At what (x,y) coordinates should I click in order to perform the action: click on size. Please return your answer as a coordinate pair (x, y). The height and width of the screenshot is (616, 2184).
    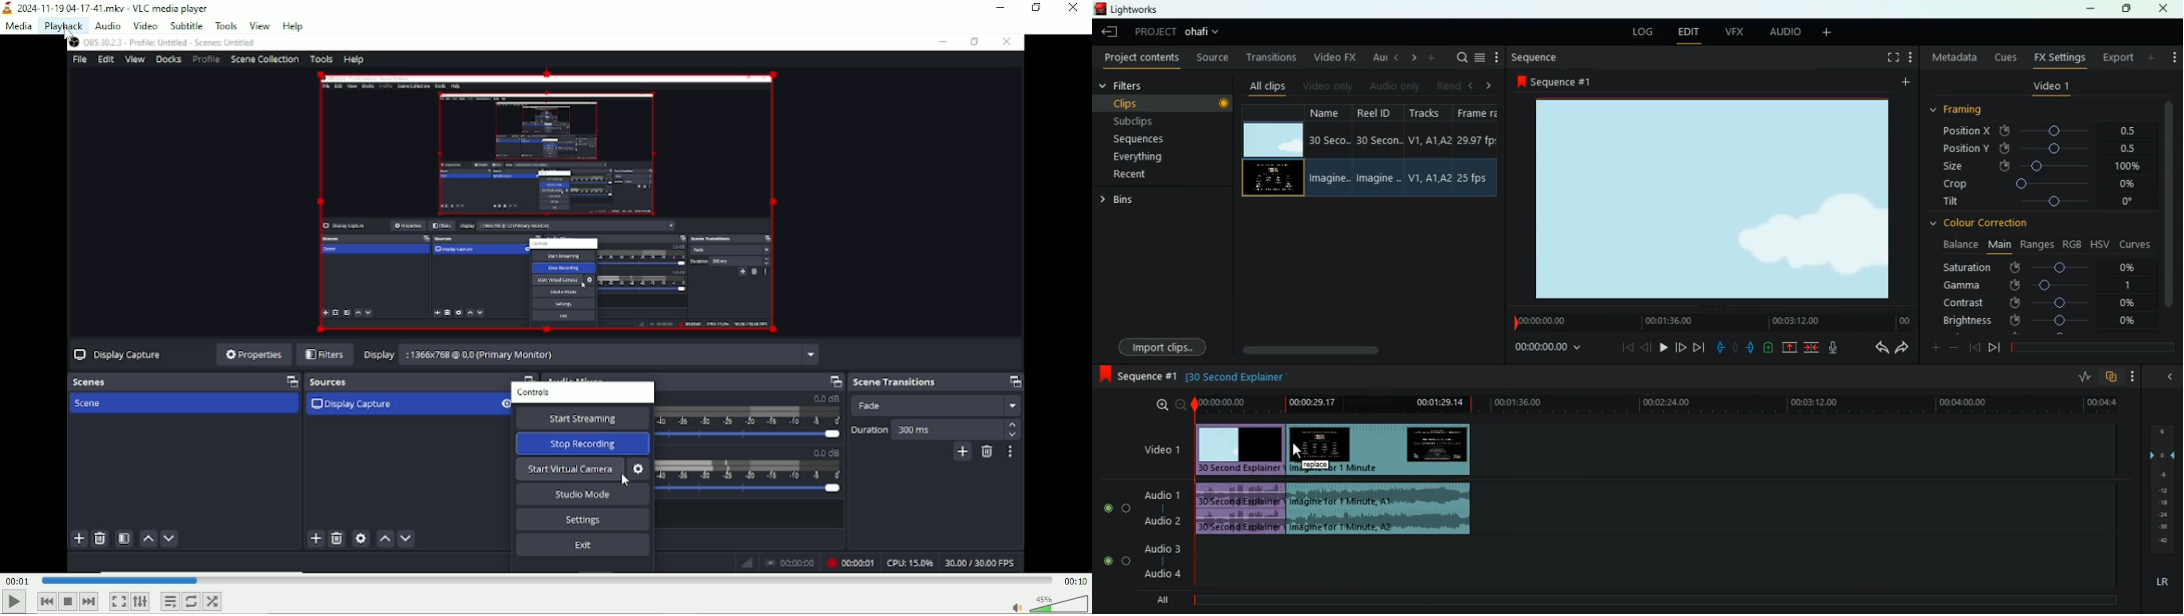
    Looking at the image, I should click on (2043, 165).